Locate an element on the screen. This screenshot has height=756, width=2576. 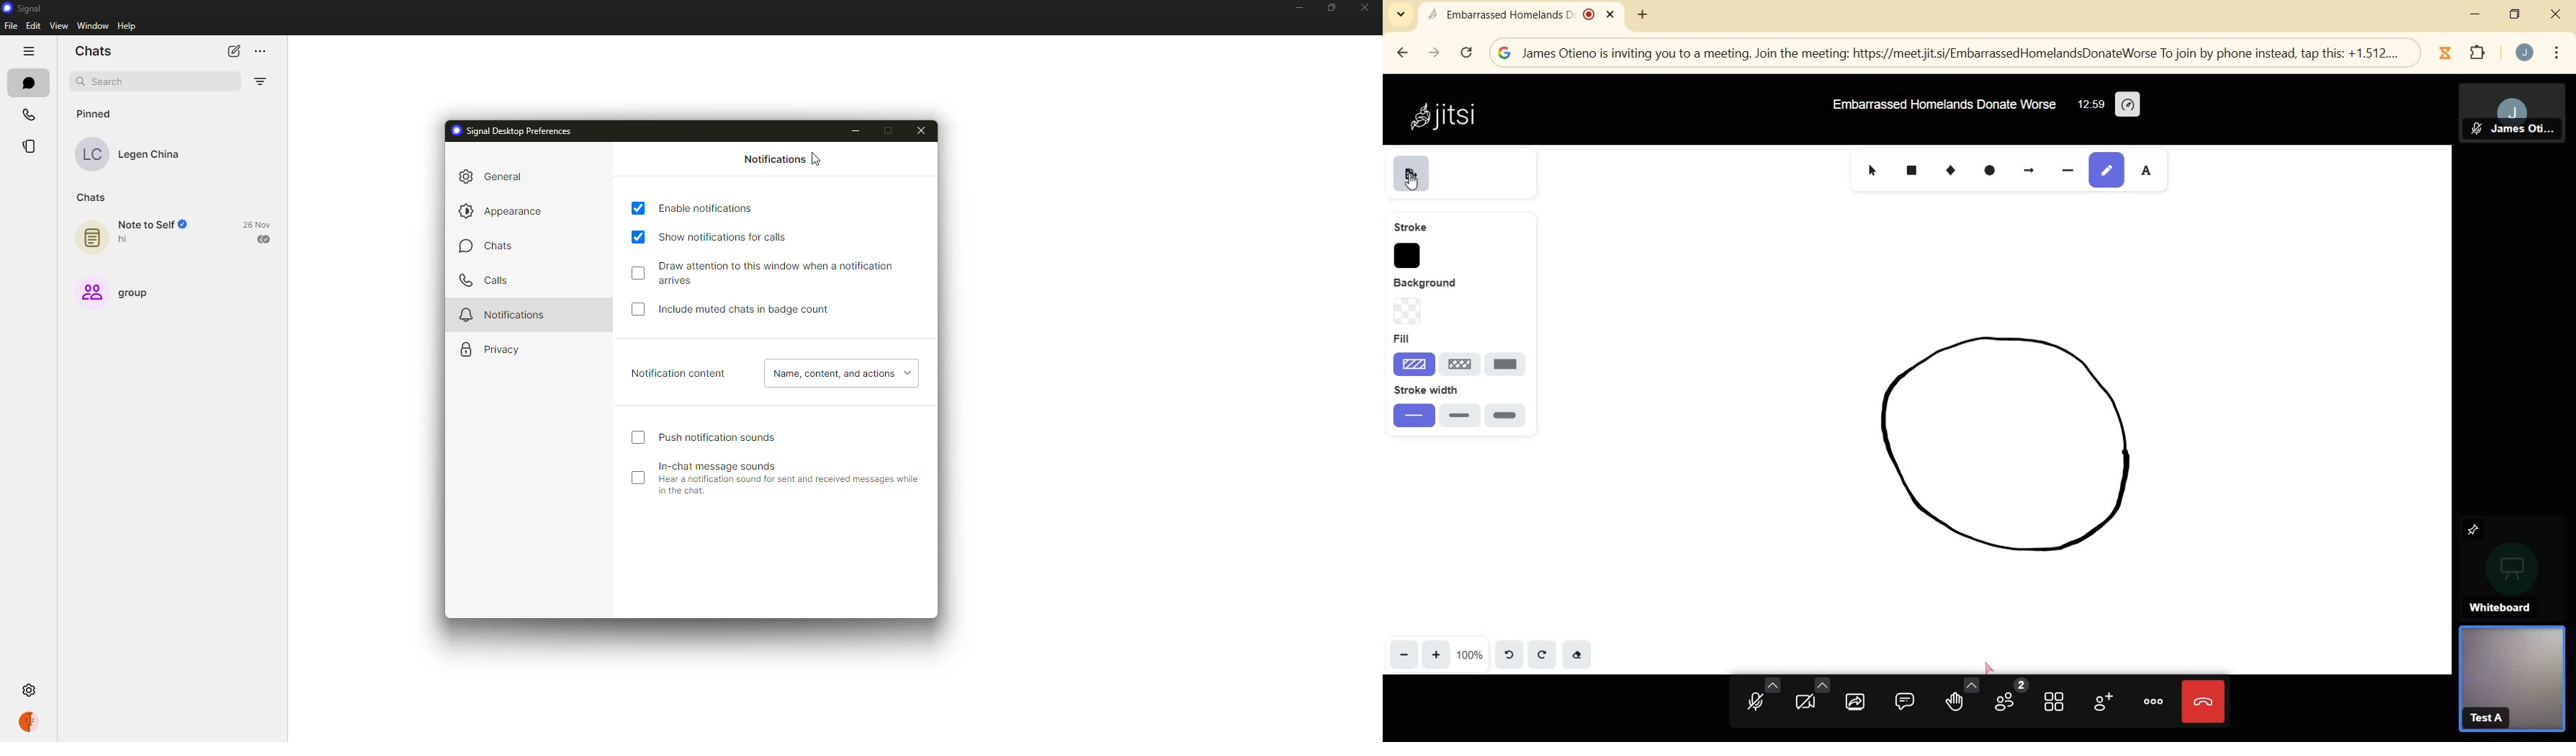
stories is located at coordinates (30, 146).